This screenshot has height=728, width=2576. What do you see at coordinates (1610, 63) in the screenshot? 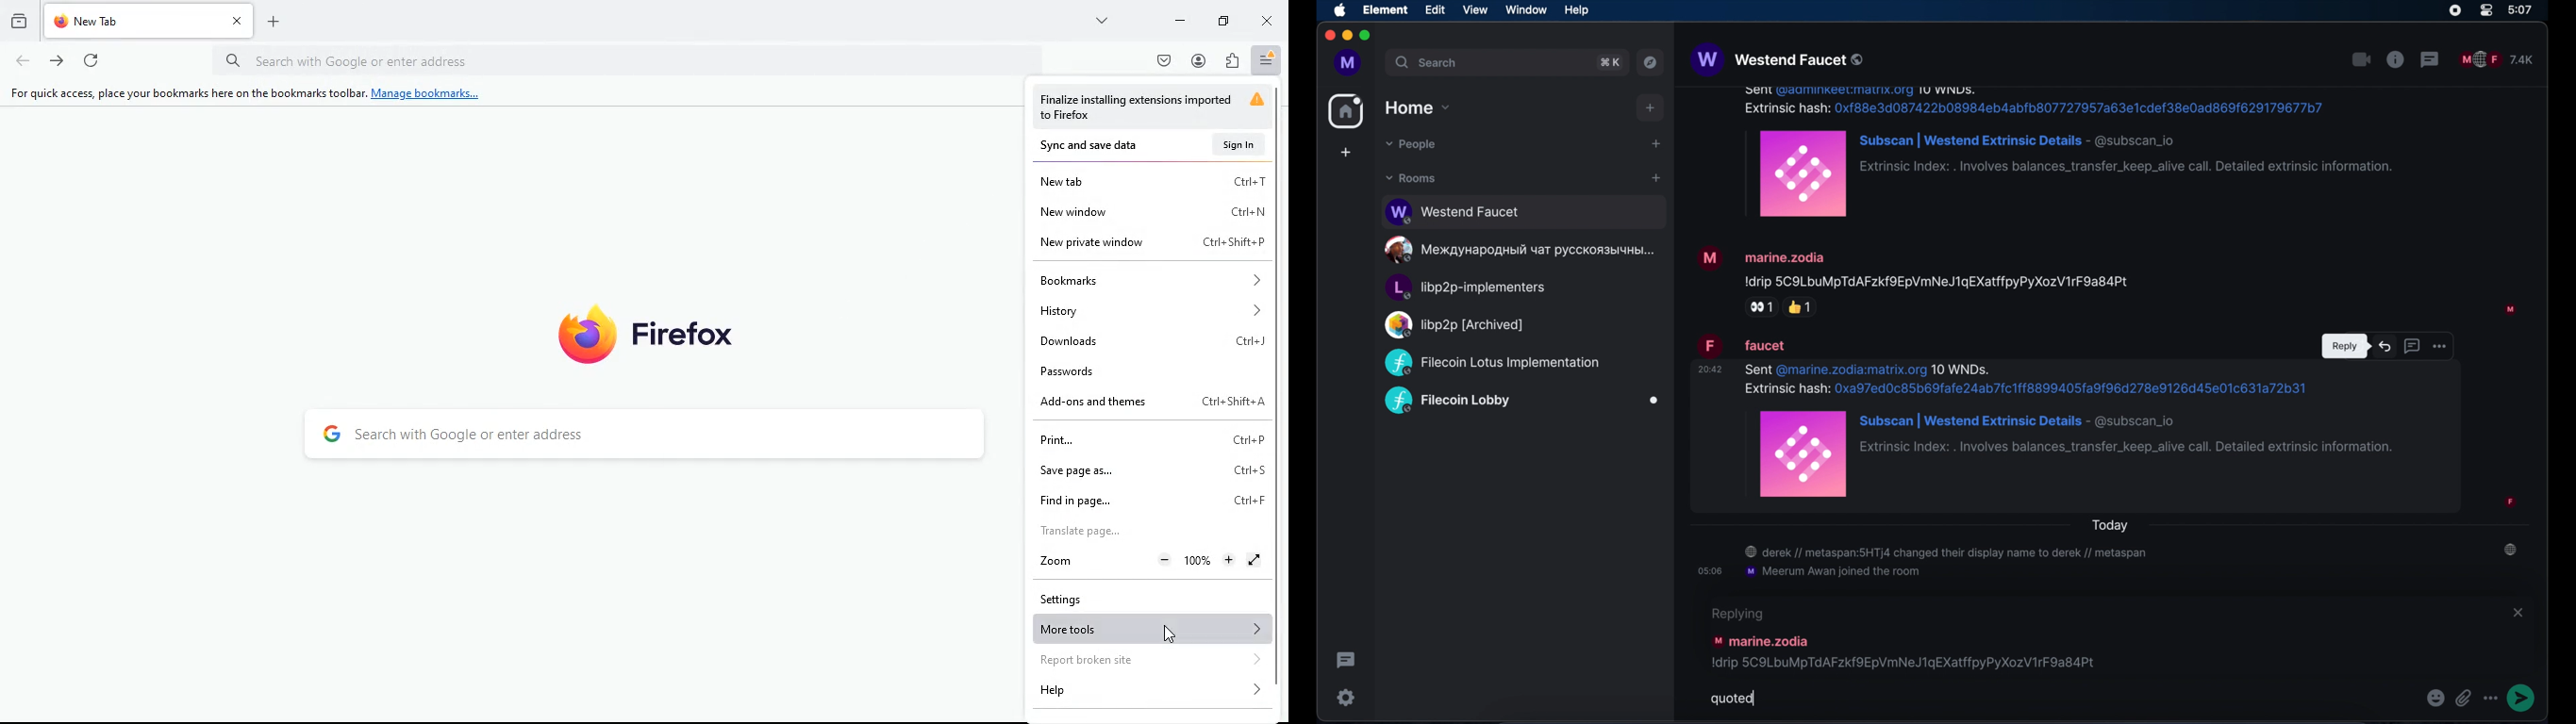
I see `search shortcut` at bounding box center [1610, 63].